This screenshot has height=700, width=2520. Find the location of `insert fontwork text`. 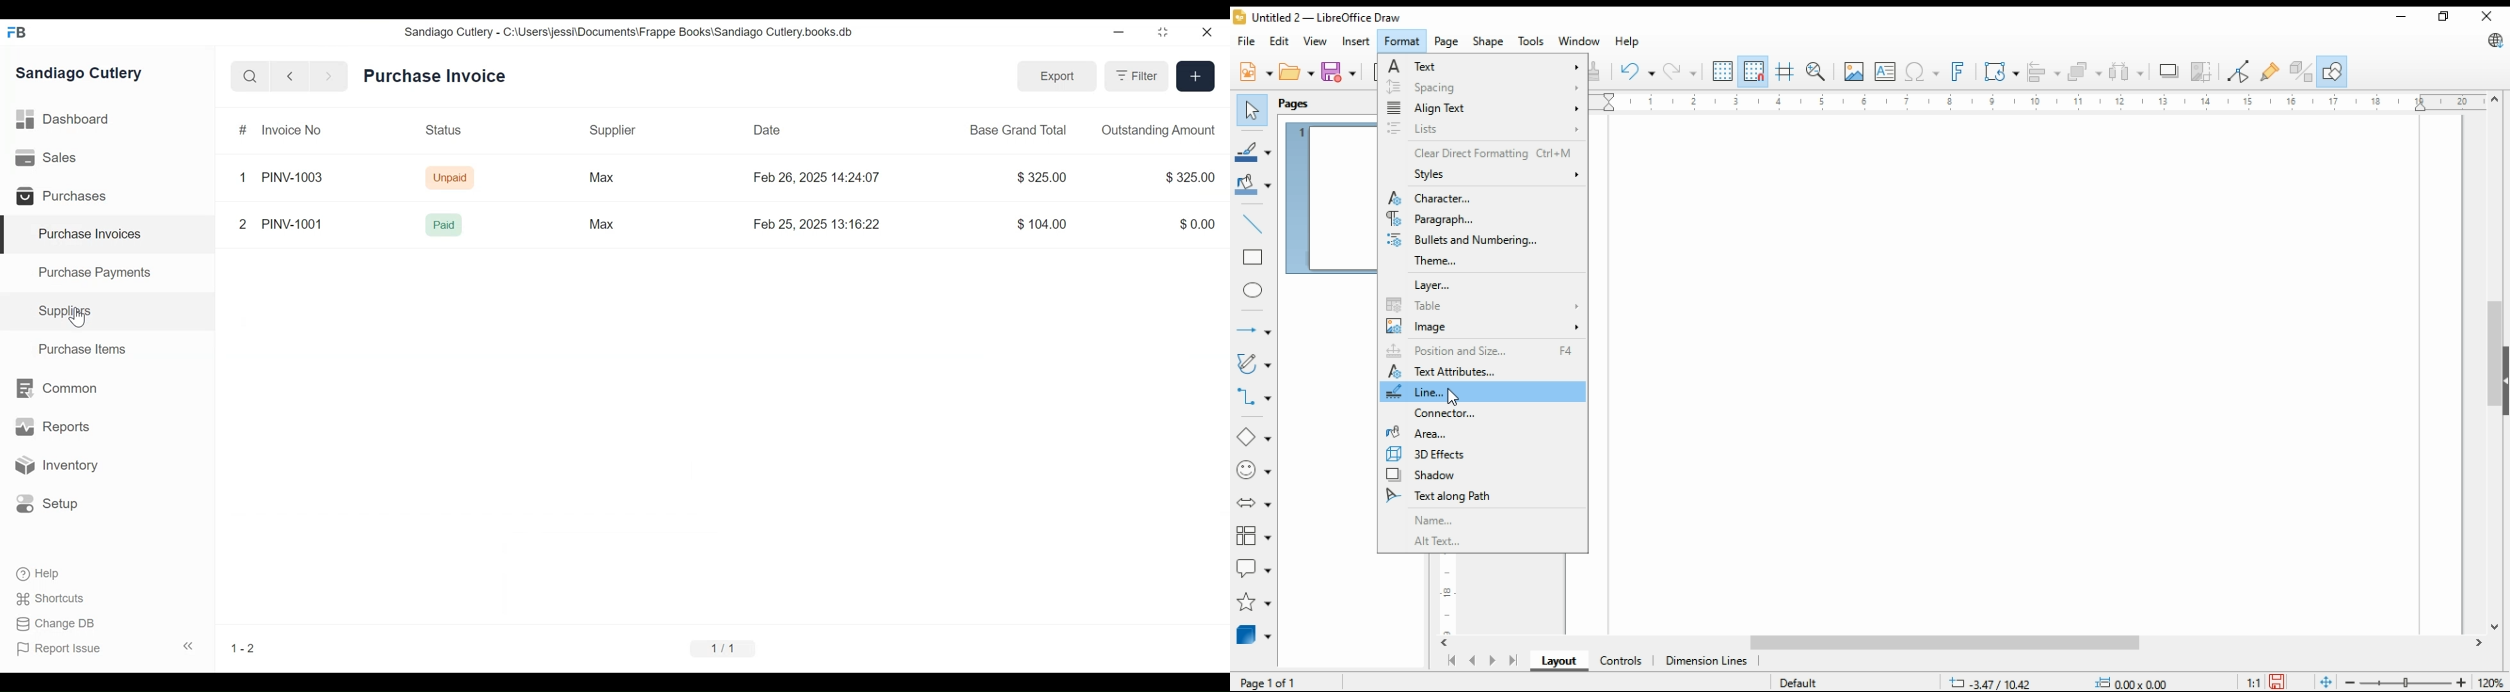

insert fontwork text is located at coordinates (1956, 72).